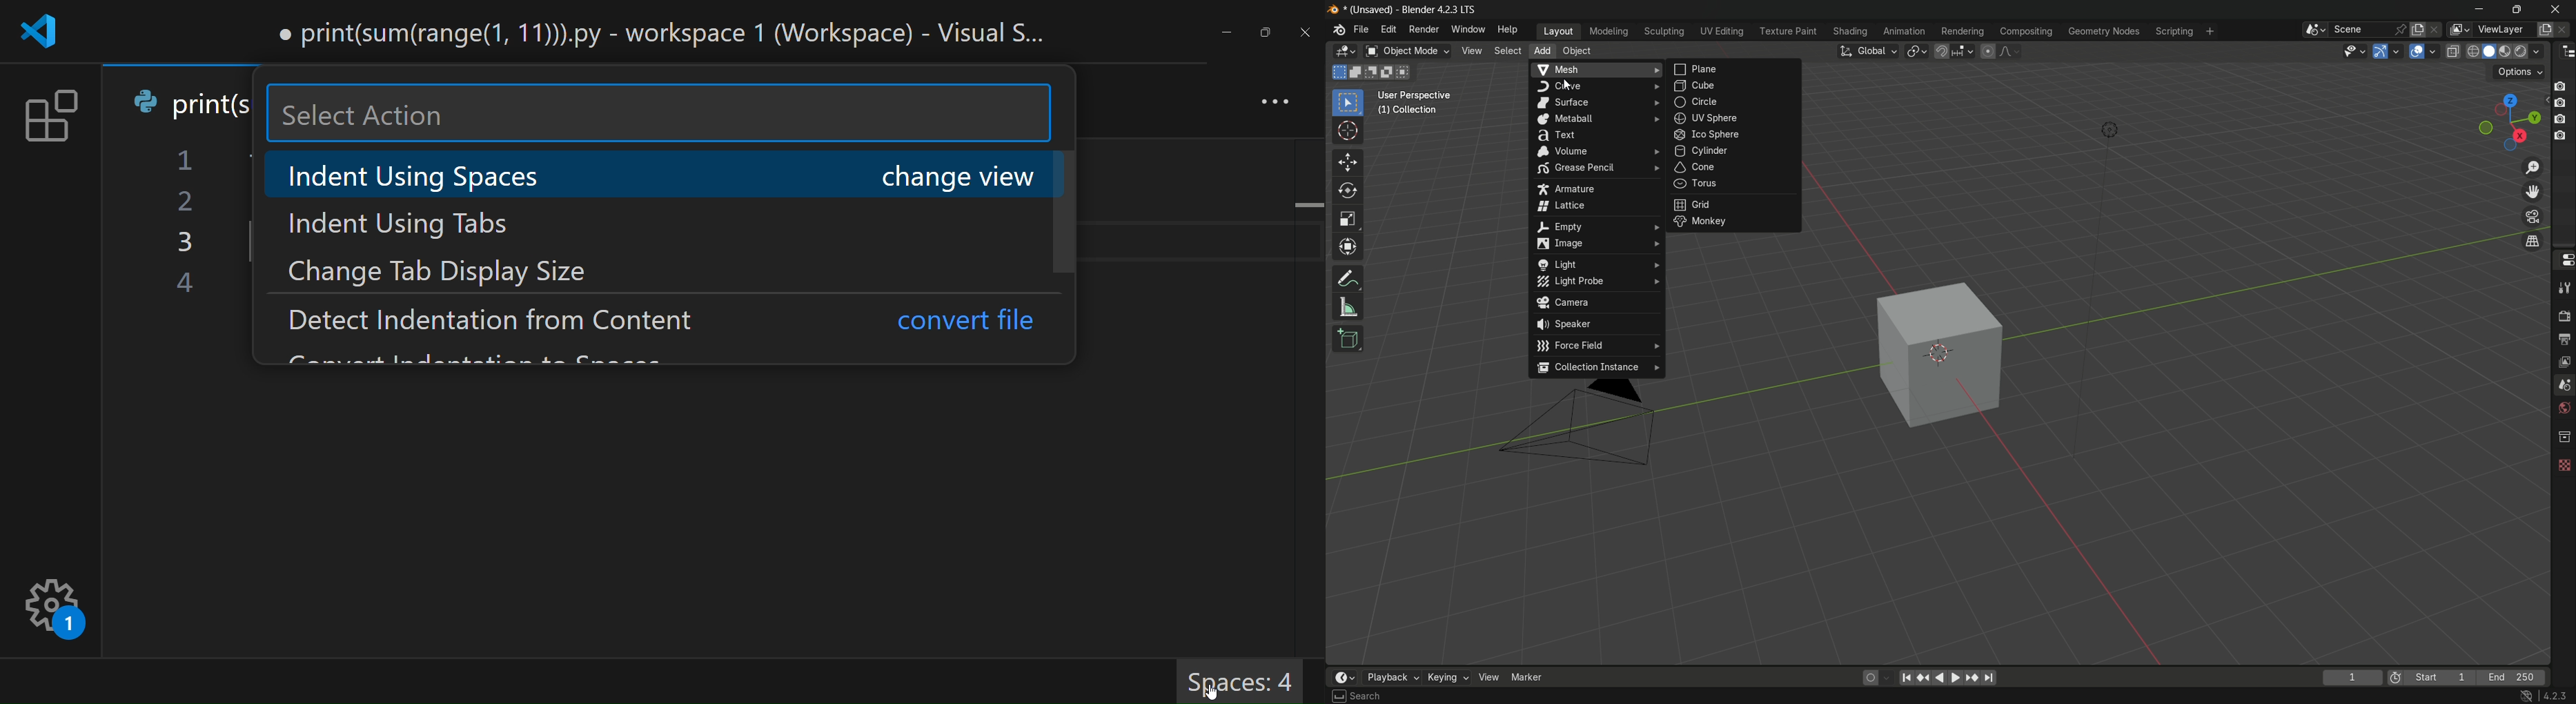 The image size is (2576, 728). I want to click on view layer, so click(2563, 362).